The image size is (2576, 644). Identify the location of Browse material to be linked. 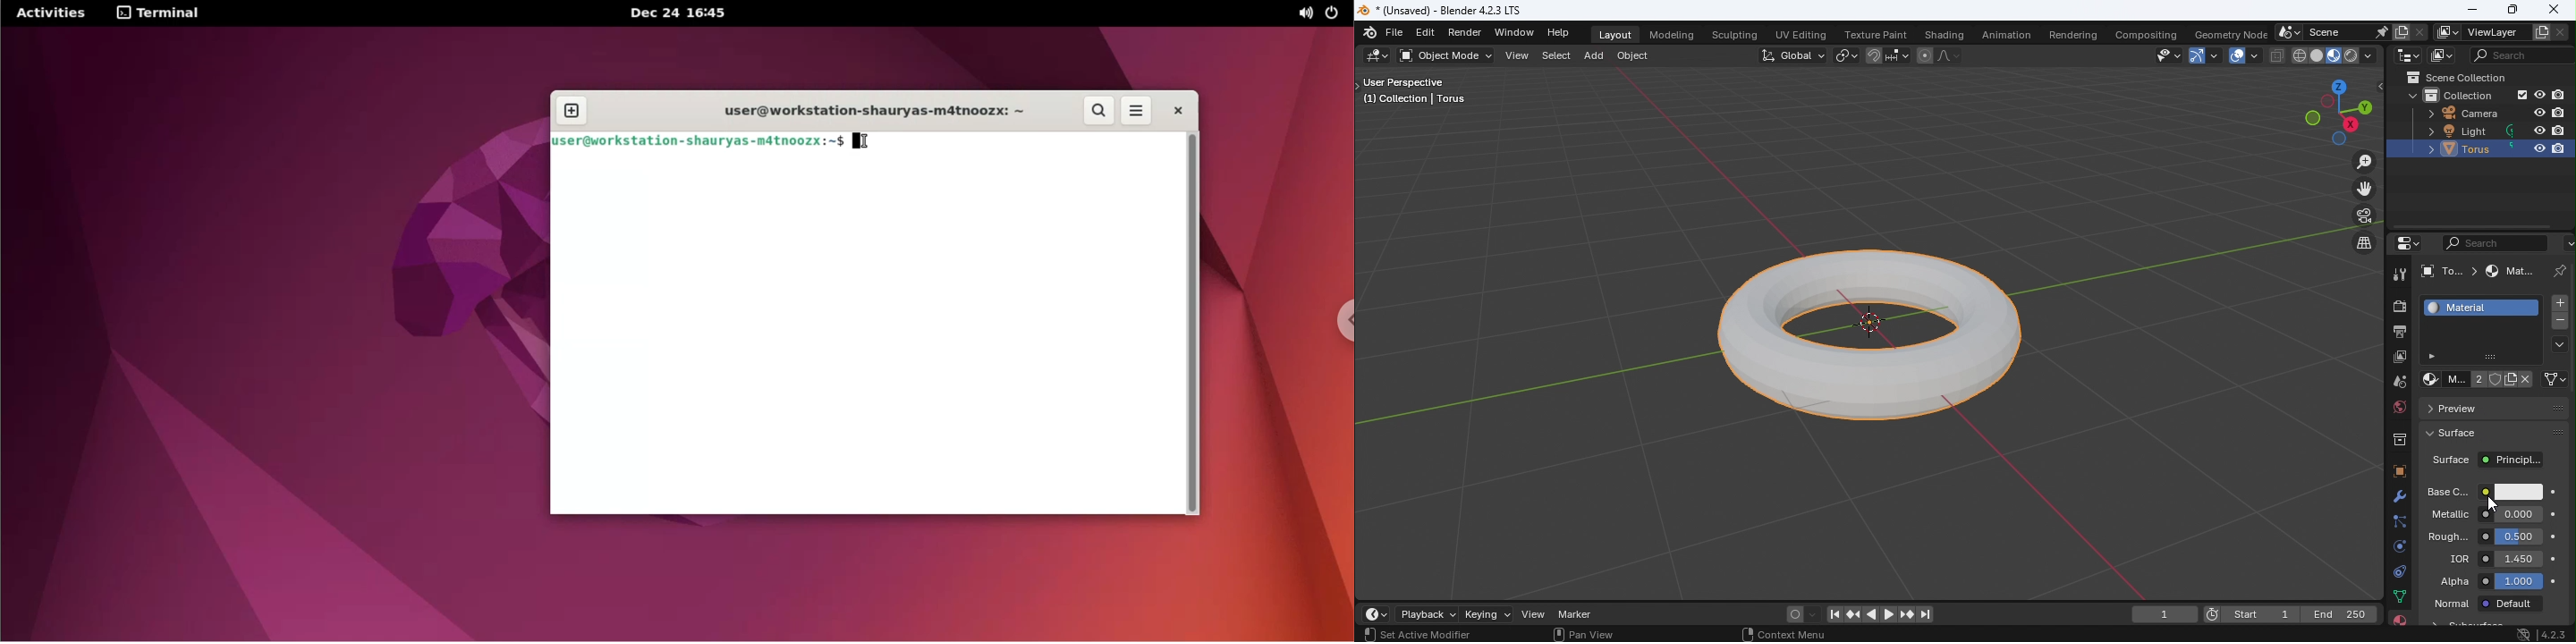
(2429, 379).